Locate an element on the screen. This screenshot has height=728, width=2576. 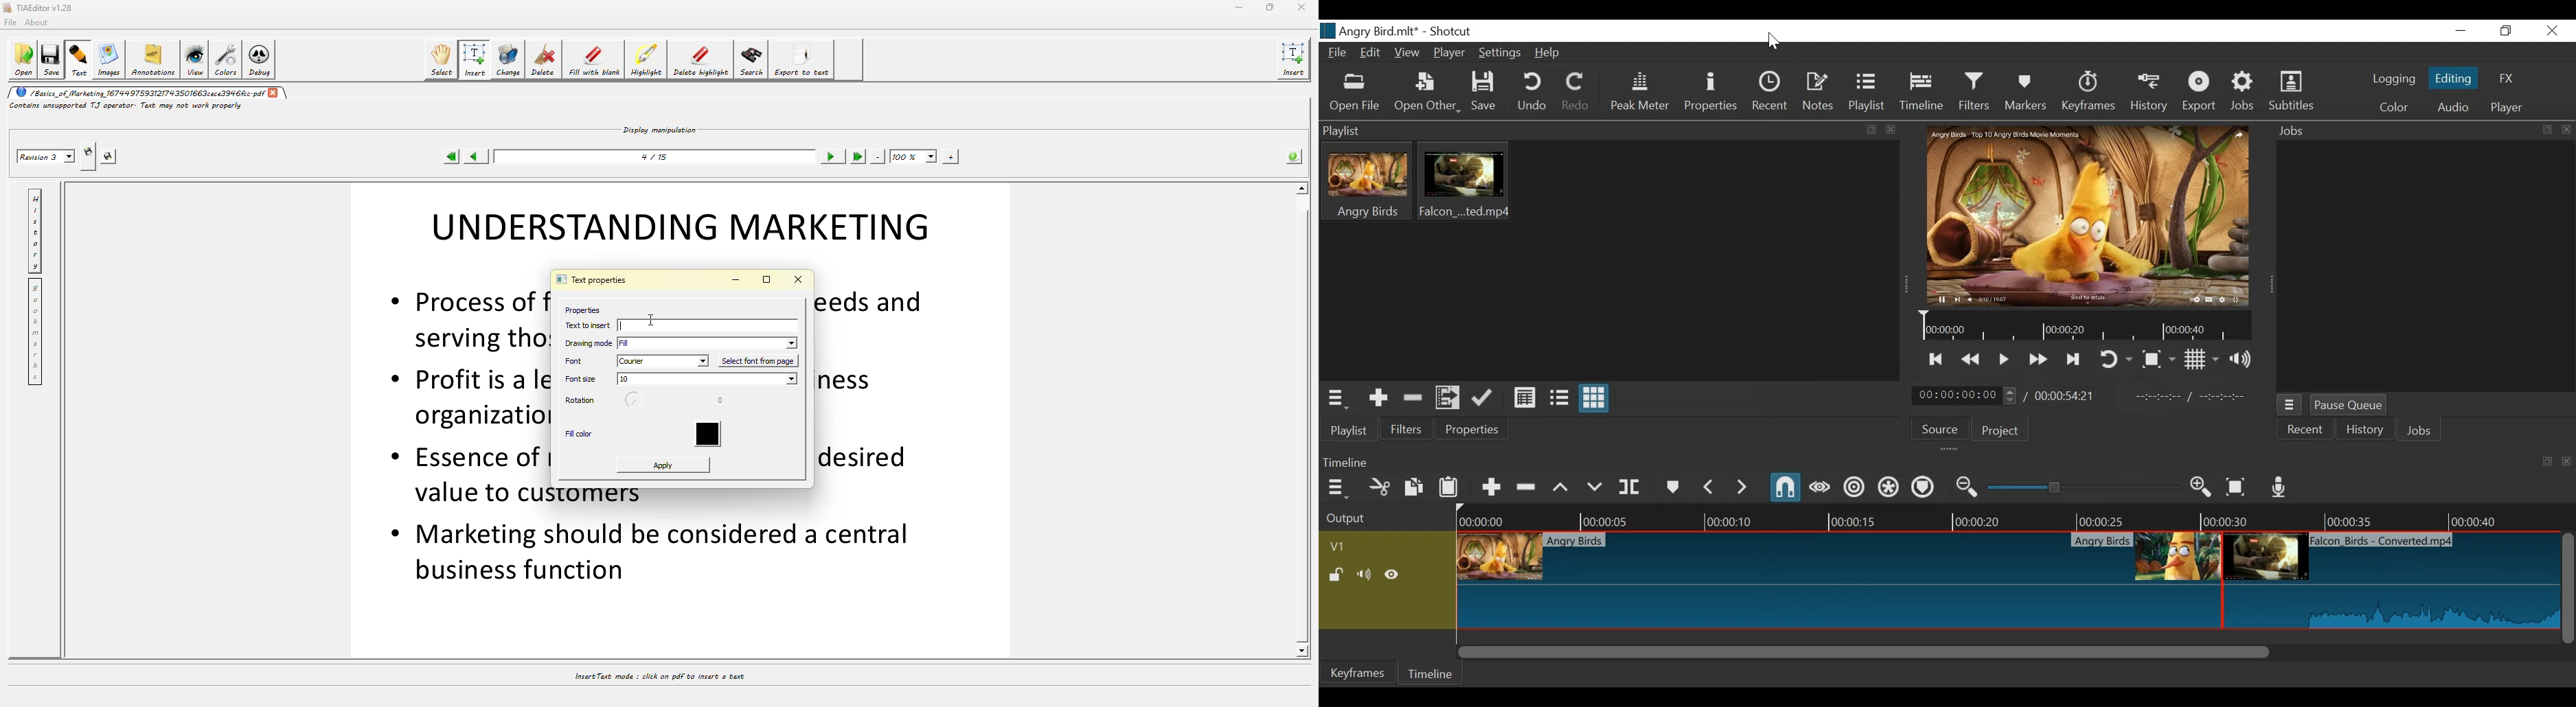
Player is located at coordinates (1450, 54).